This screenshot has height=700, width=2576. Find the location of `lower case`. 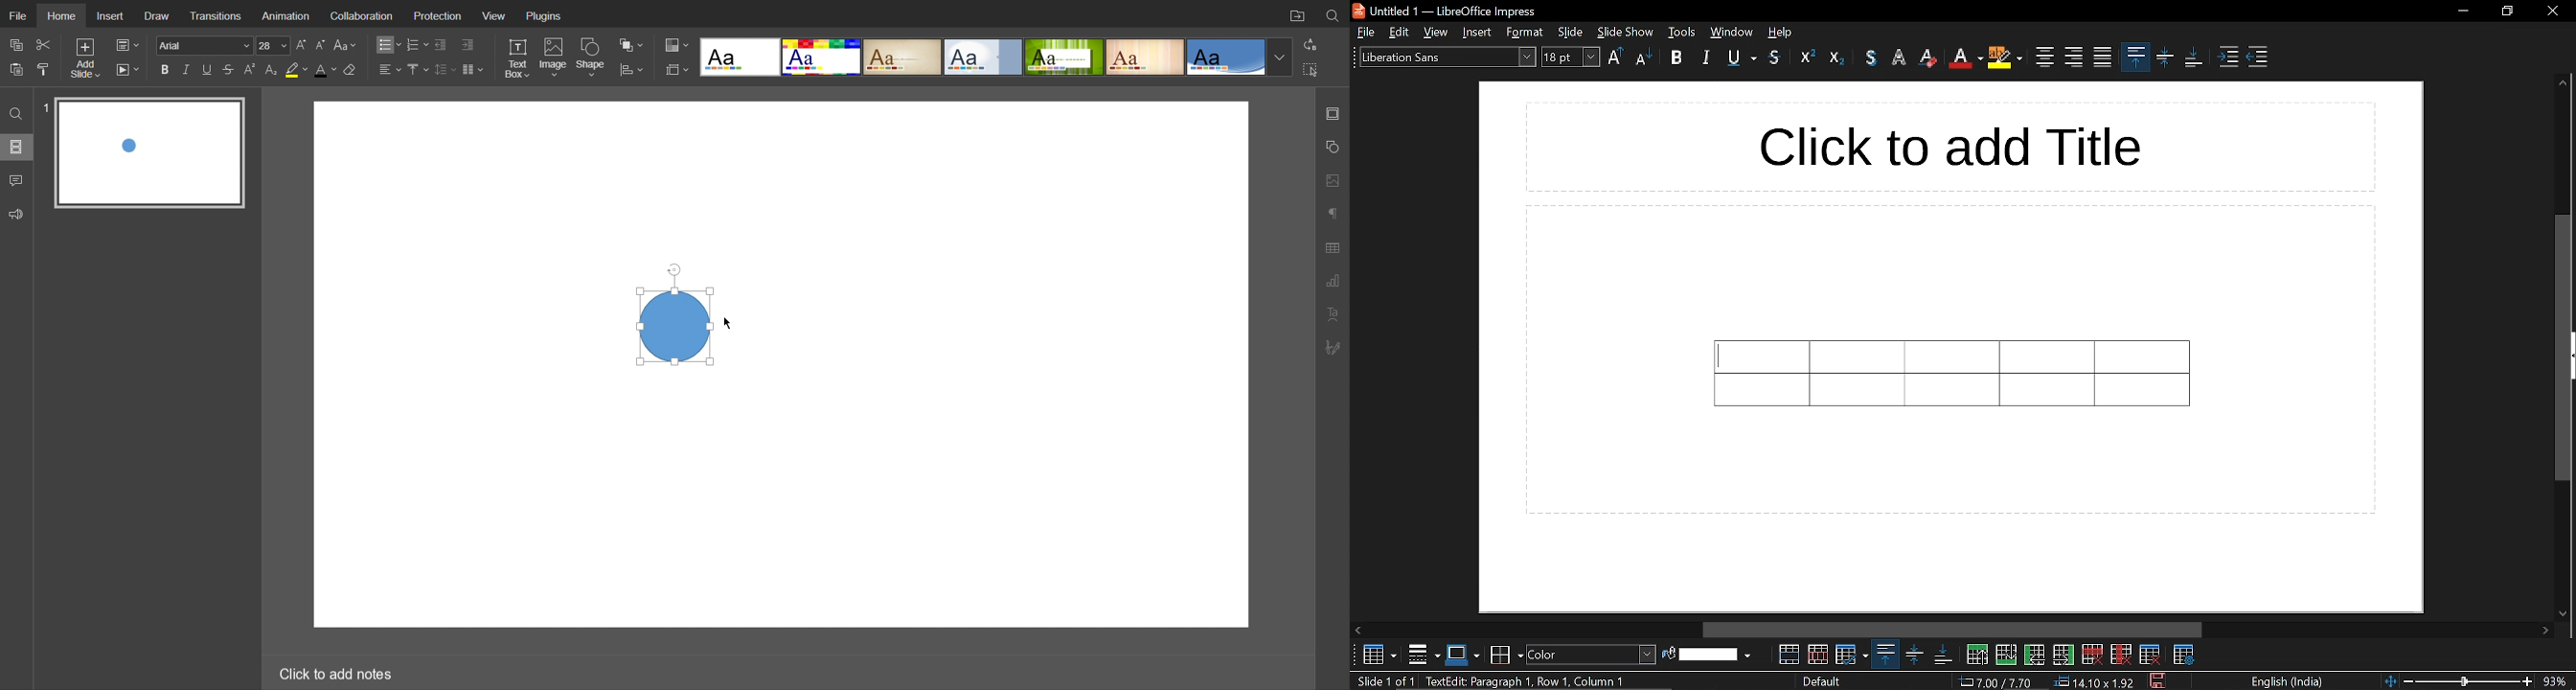

lower case is located at coordinates (1646, 57).